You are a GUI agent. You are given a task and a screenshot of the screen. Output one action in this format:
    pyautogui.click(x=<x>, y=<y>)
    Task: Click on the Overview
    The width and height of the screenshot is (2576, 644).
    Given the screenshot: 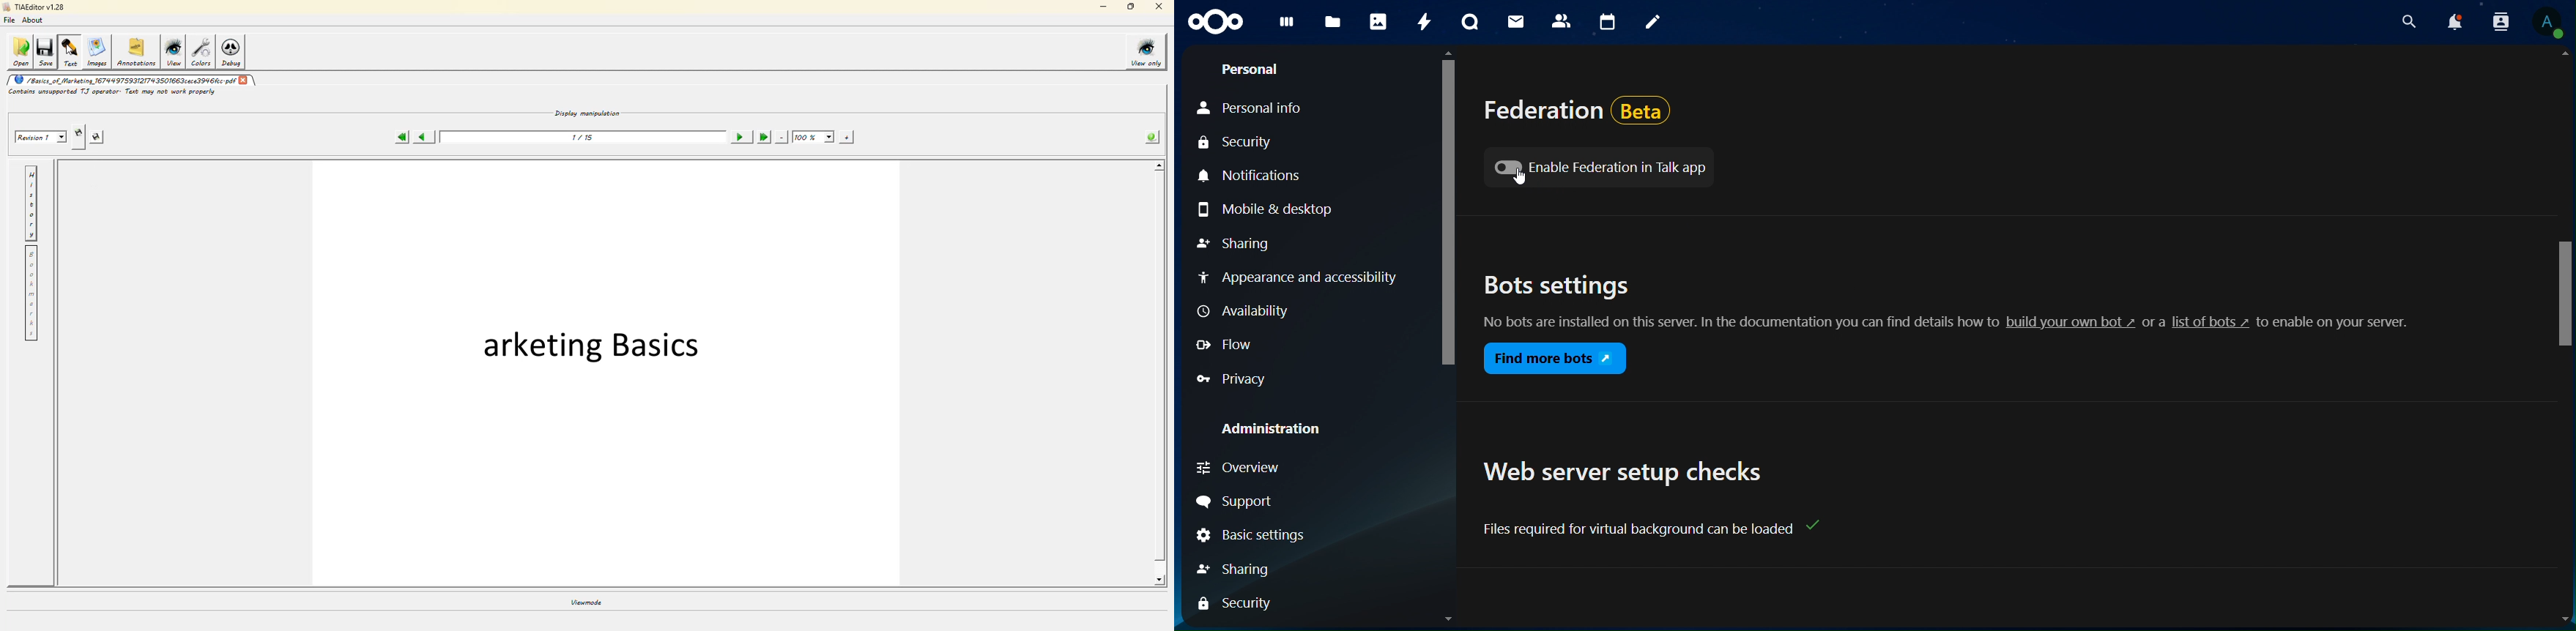 What is the action you would take?
    pyautogui.click(x=1239, y=470)
    